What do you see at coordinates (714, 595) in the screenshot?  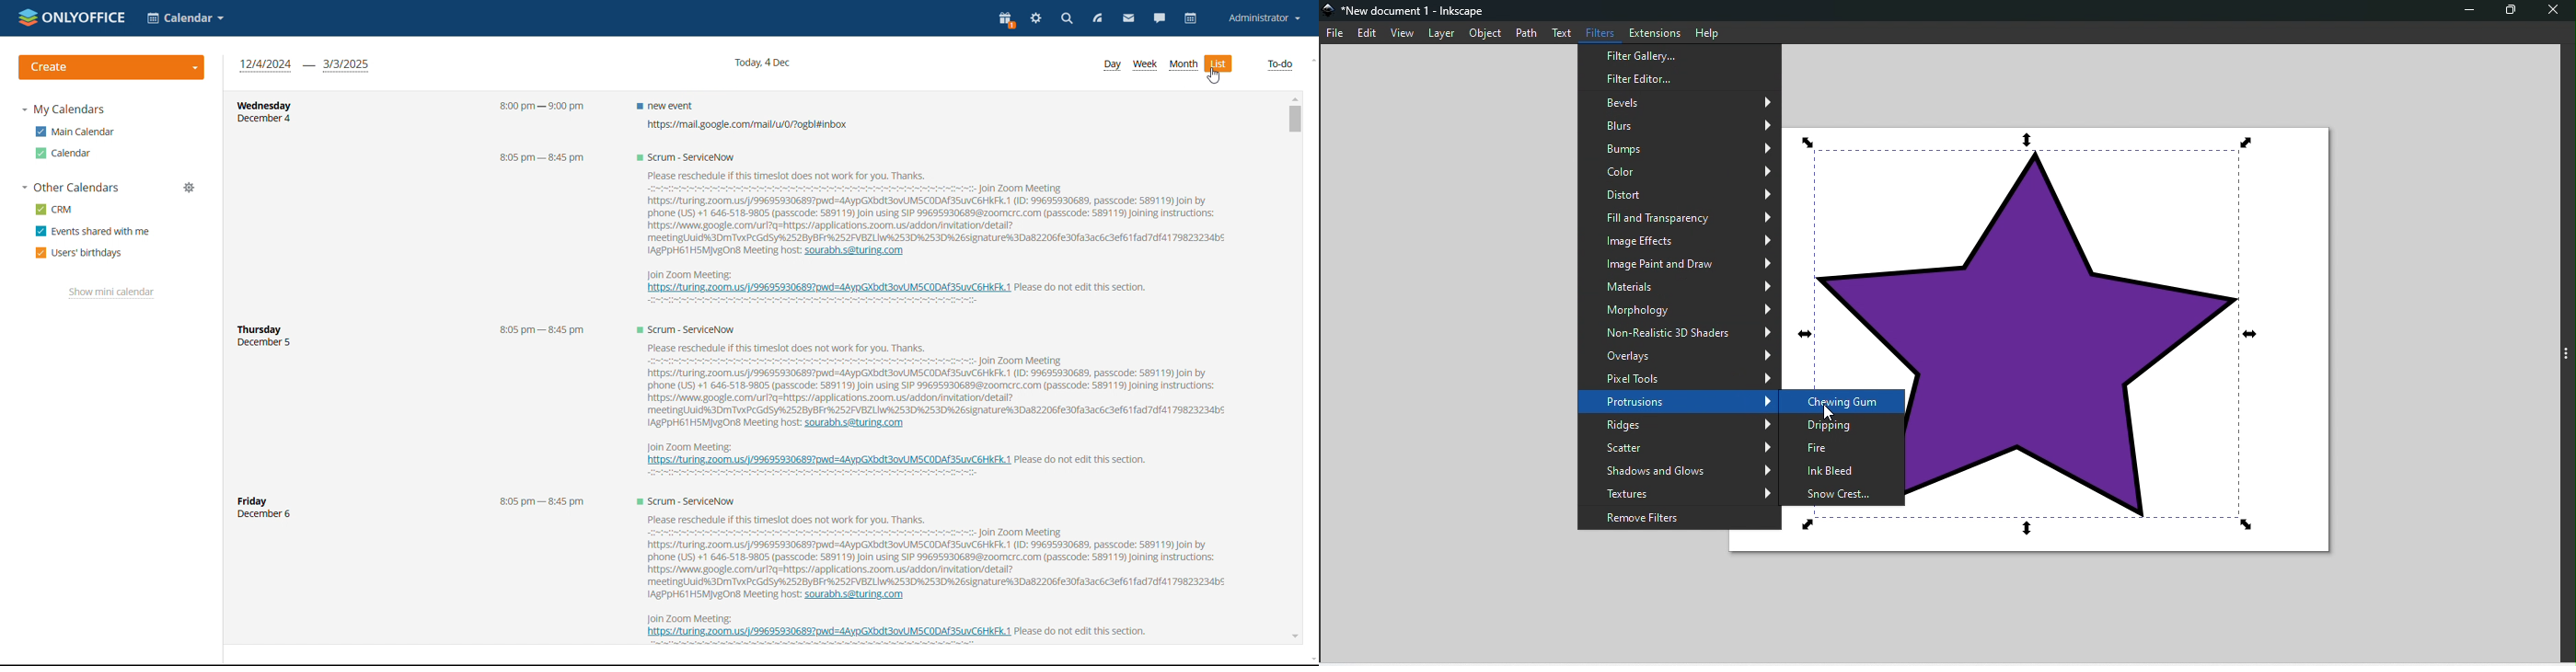 I see `1AgPpHE1HSM)VEON8 Meeting host` at bounding box center [714, 595].